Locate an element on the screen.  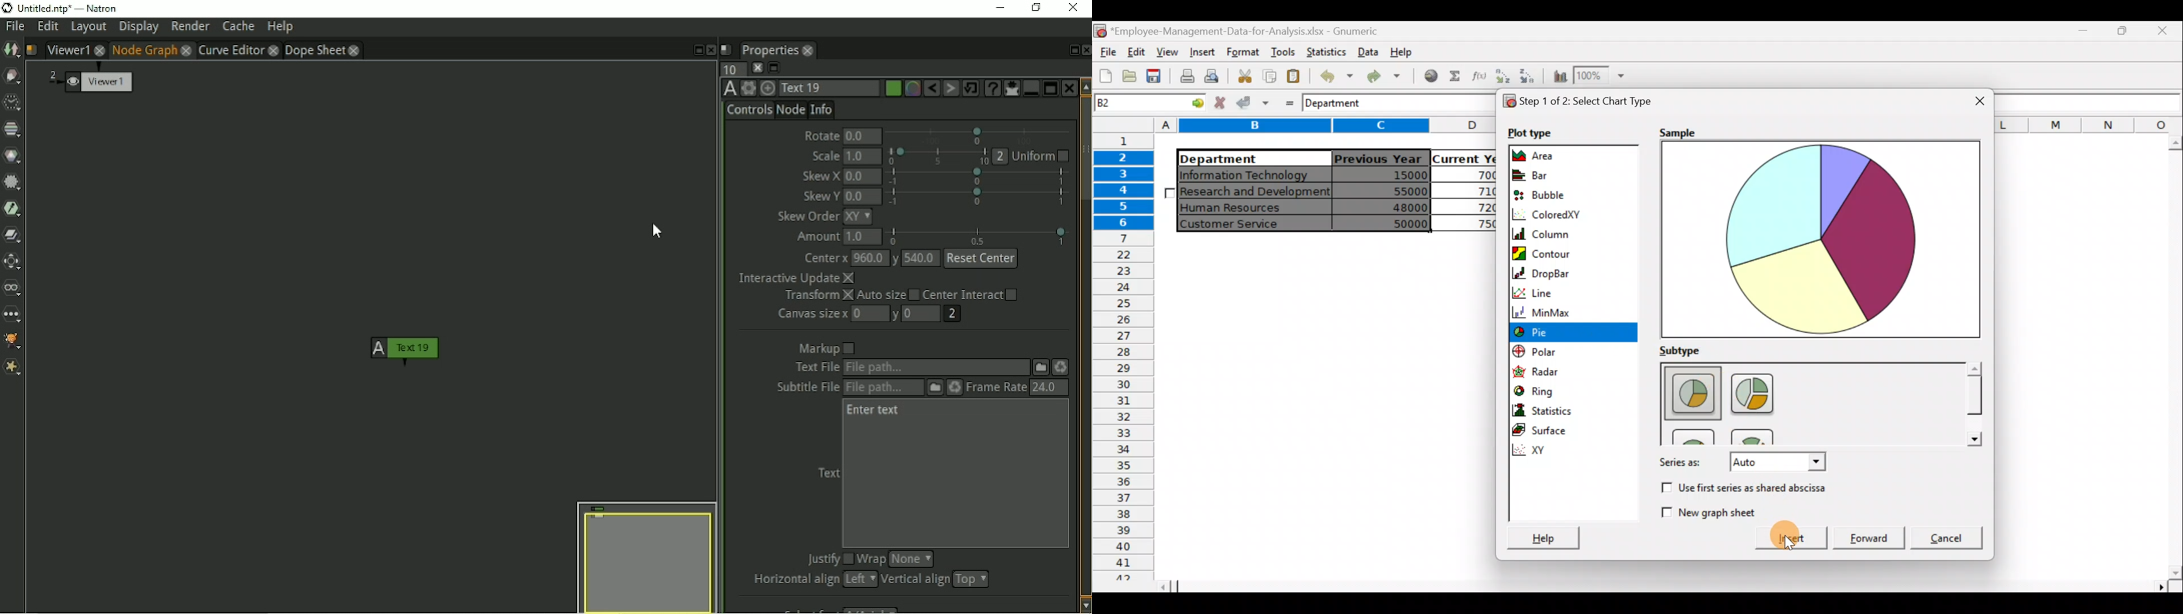
Column is located at coordinates (1563, 233).